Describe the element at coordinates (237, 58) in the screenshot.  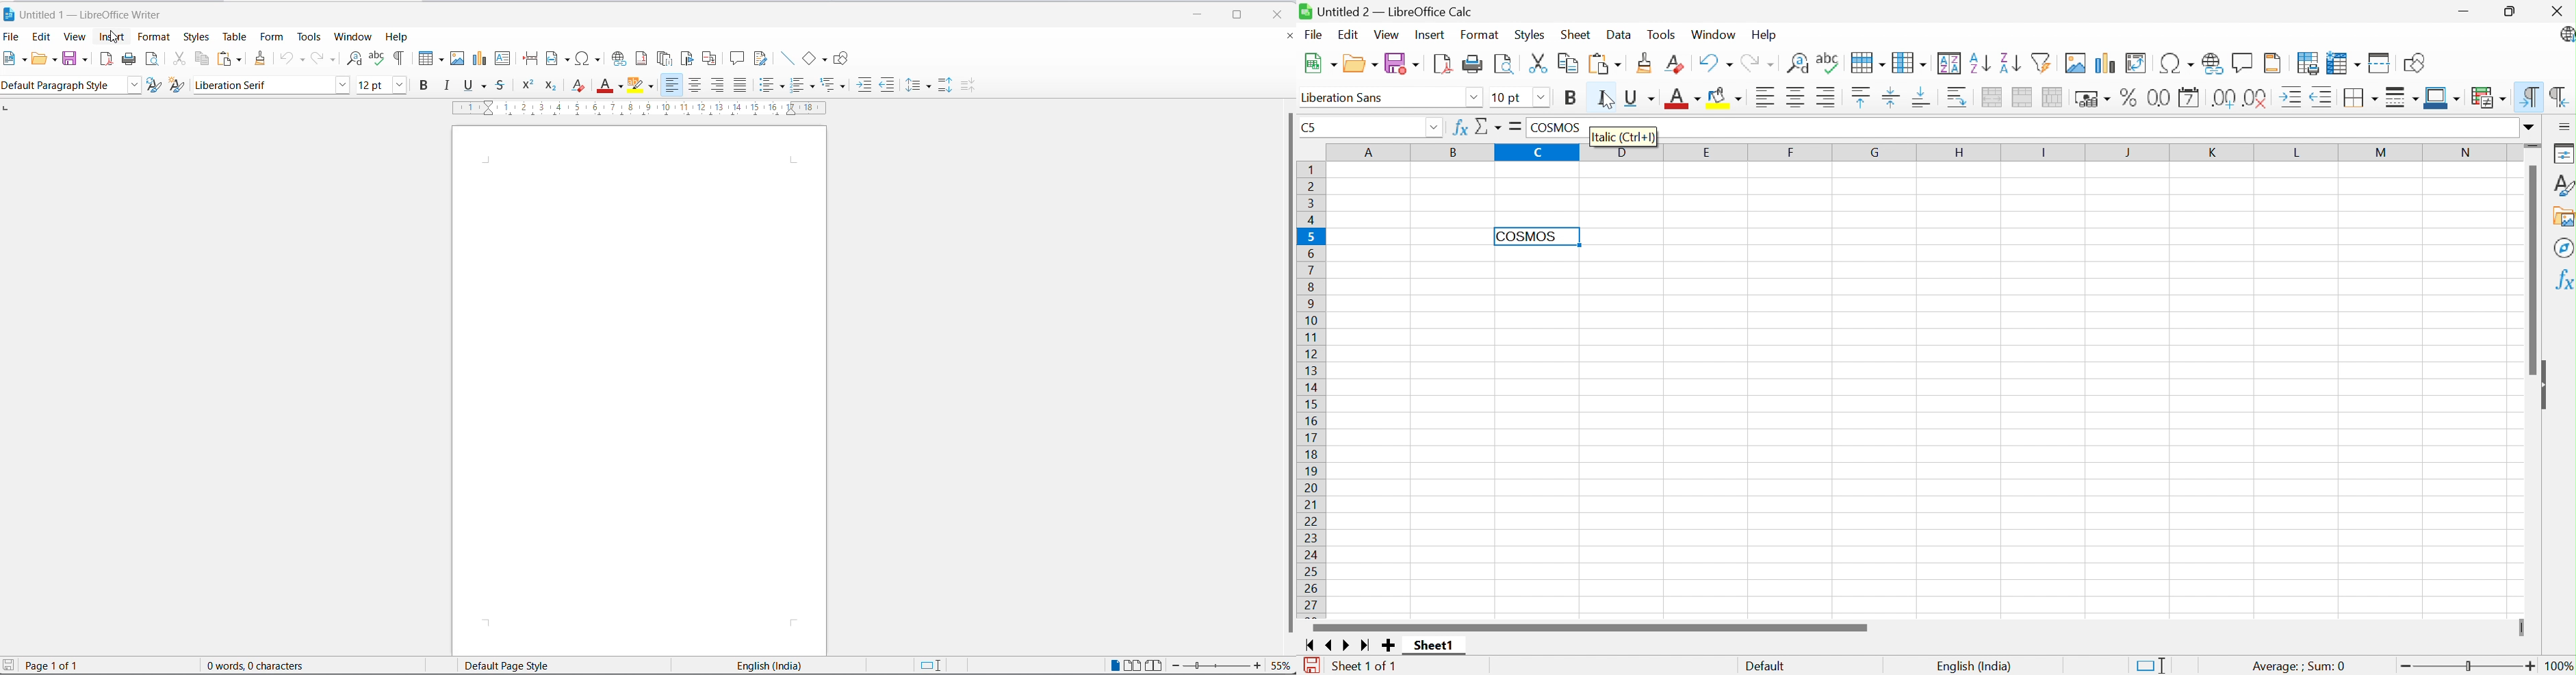
I see `paste options` at that location.